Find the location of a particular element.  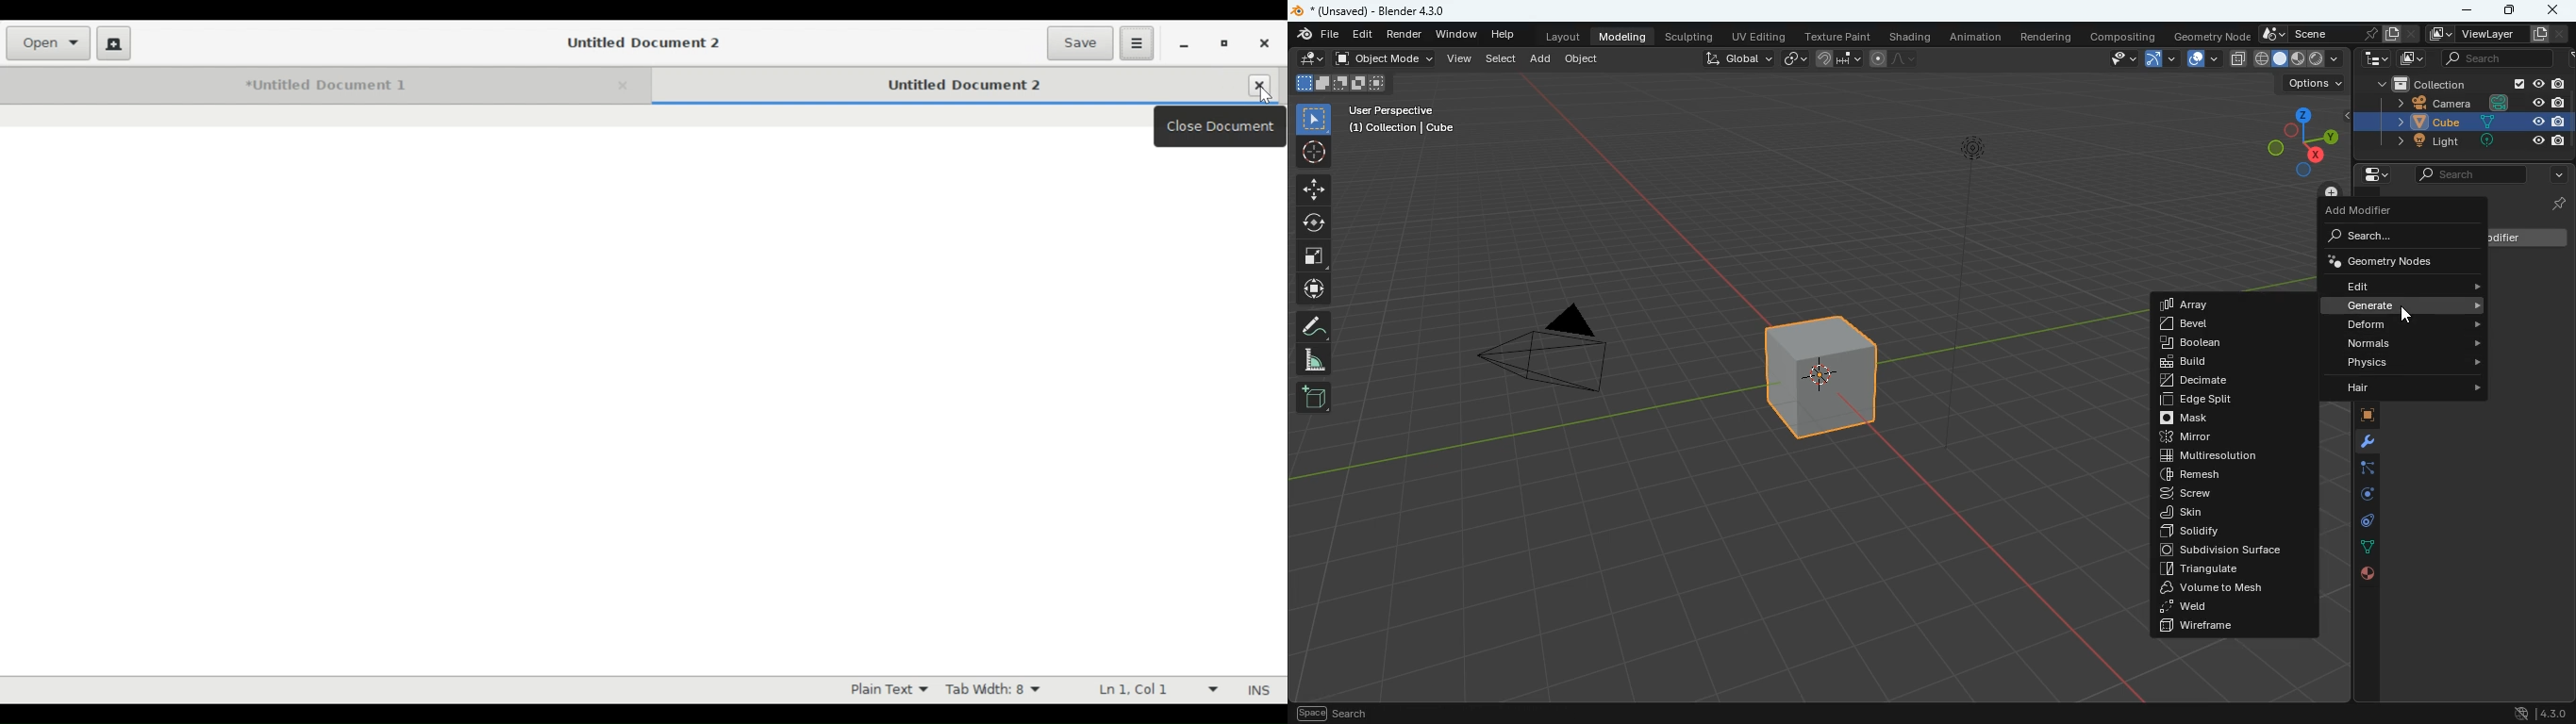

settings is located at coordinates (2369, 175).